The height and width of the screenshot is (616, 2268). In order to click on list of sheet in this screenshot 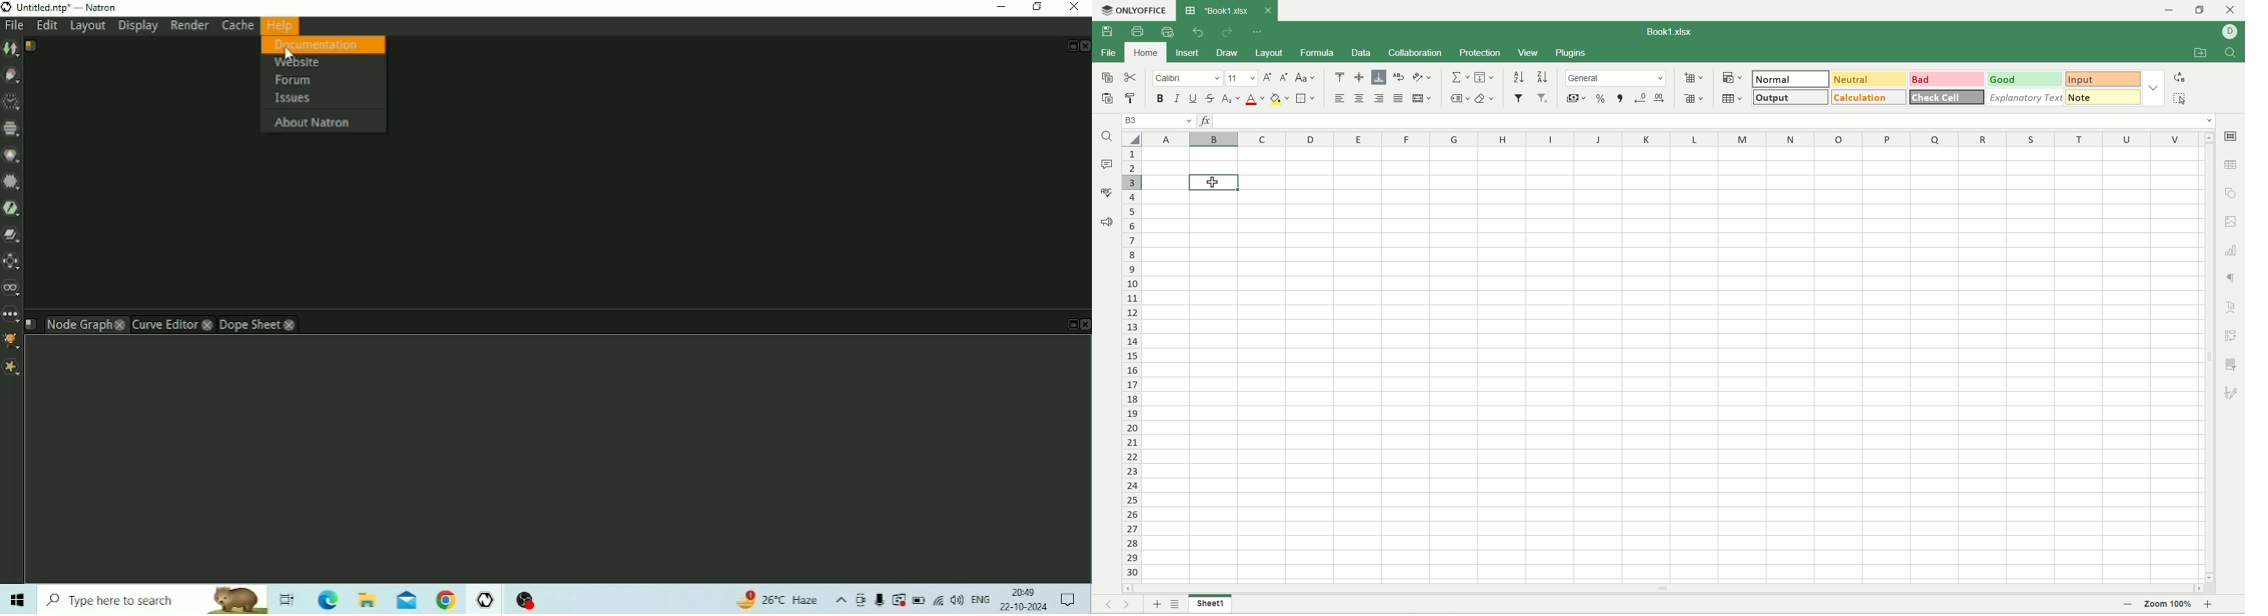, I will do `click(1176, 604)`.